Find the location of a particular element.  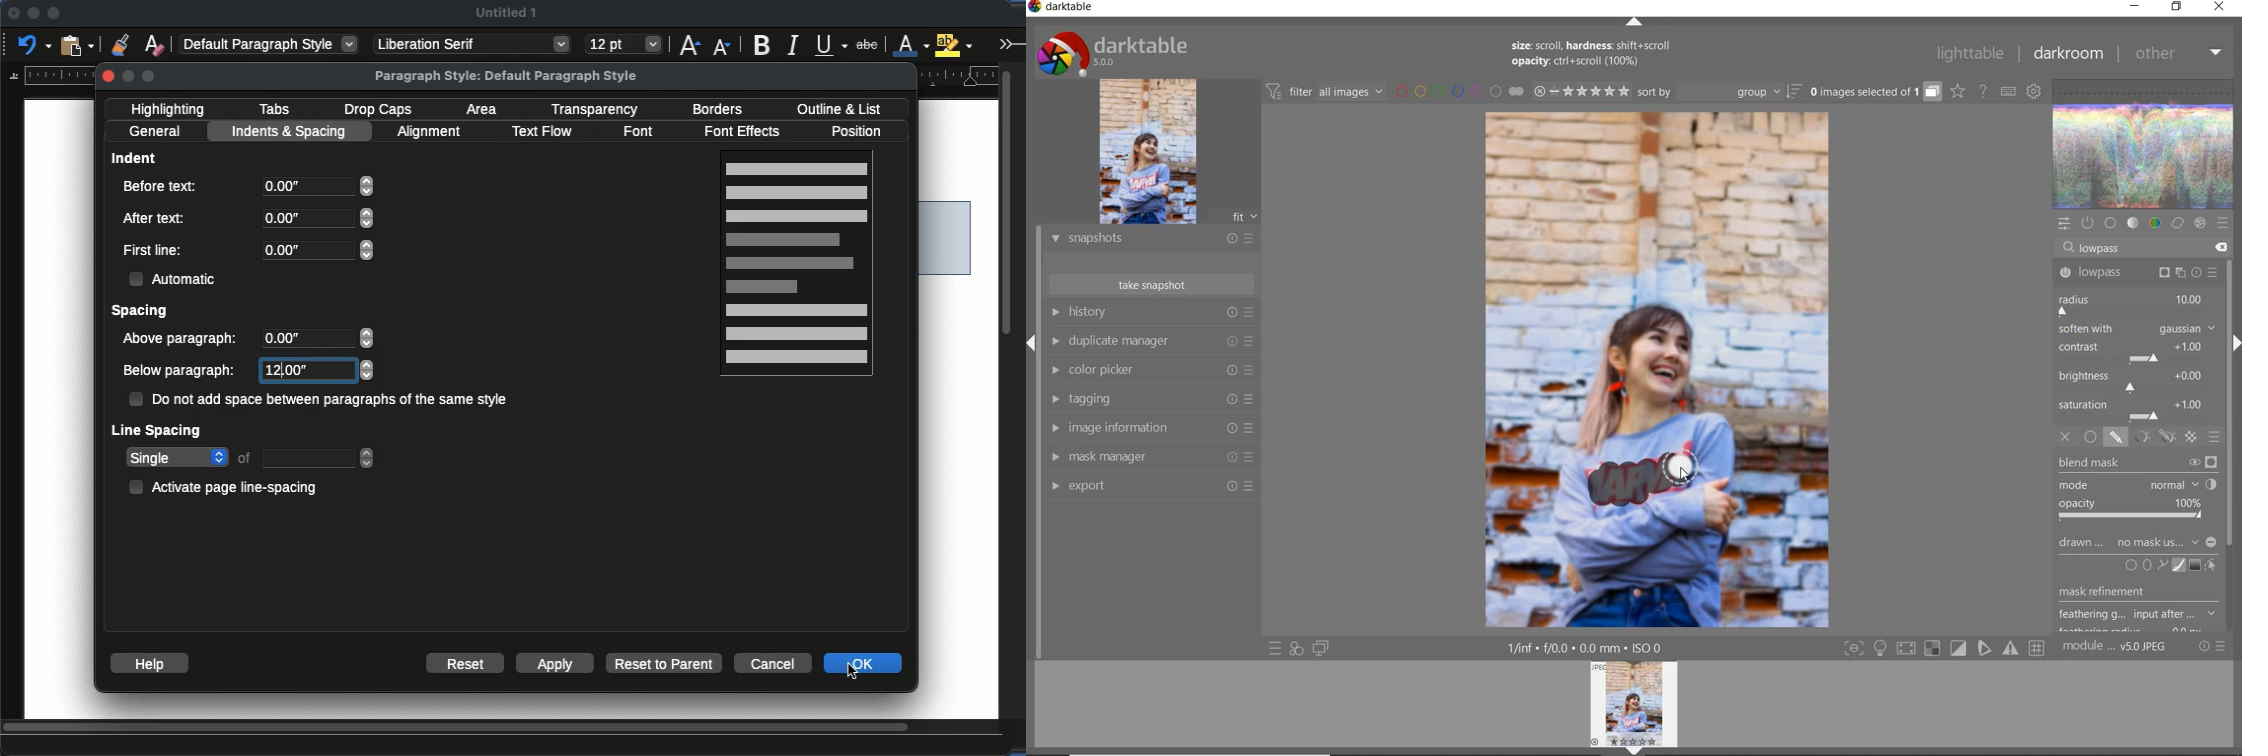

indent is located at coordinates (135, 157).